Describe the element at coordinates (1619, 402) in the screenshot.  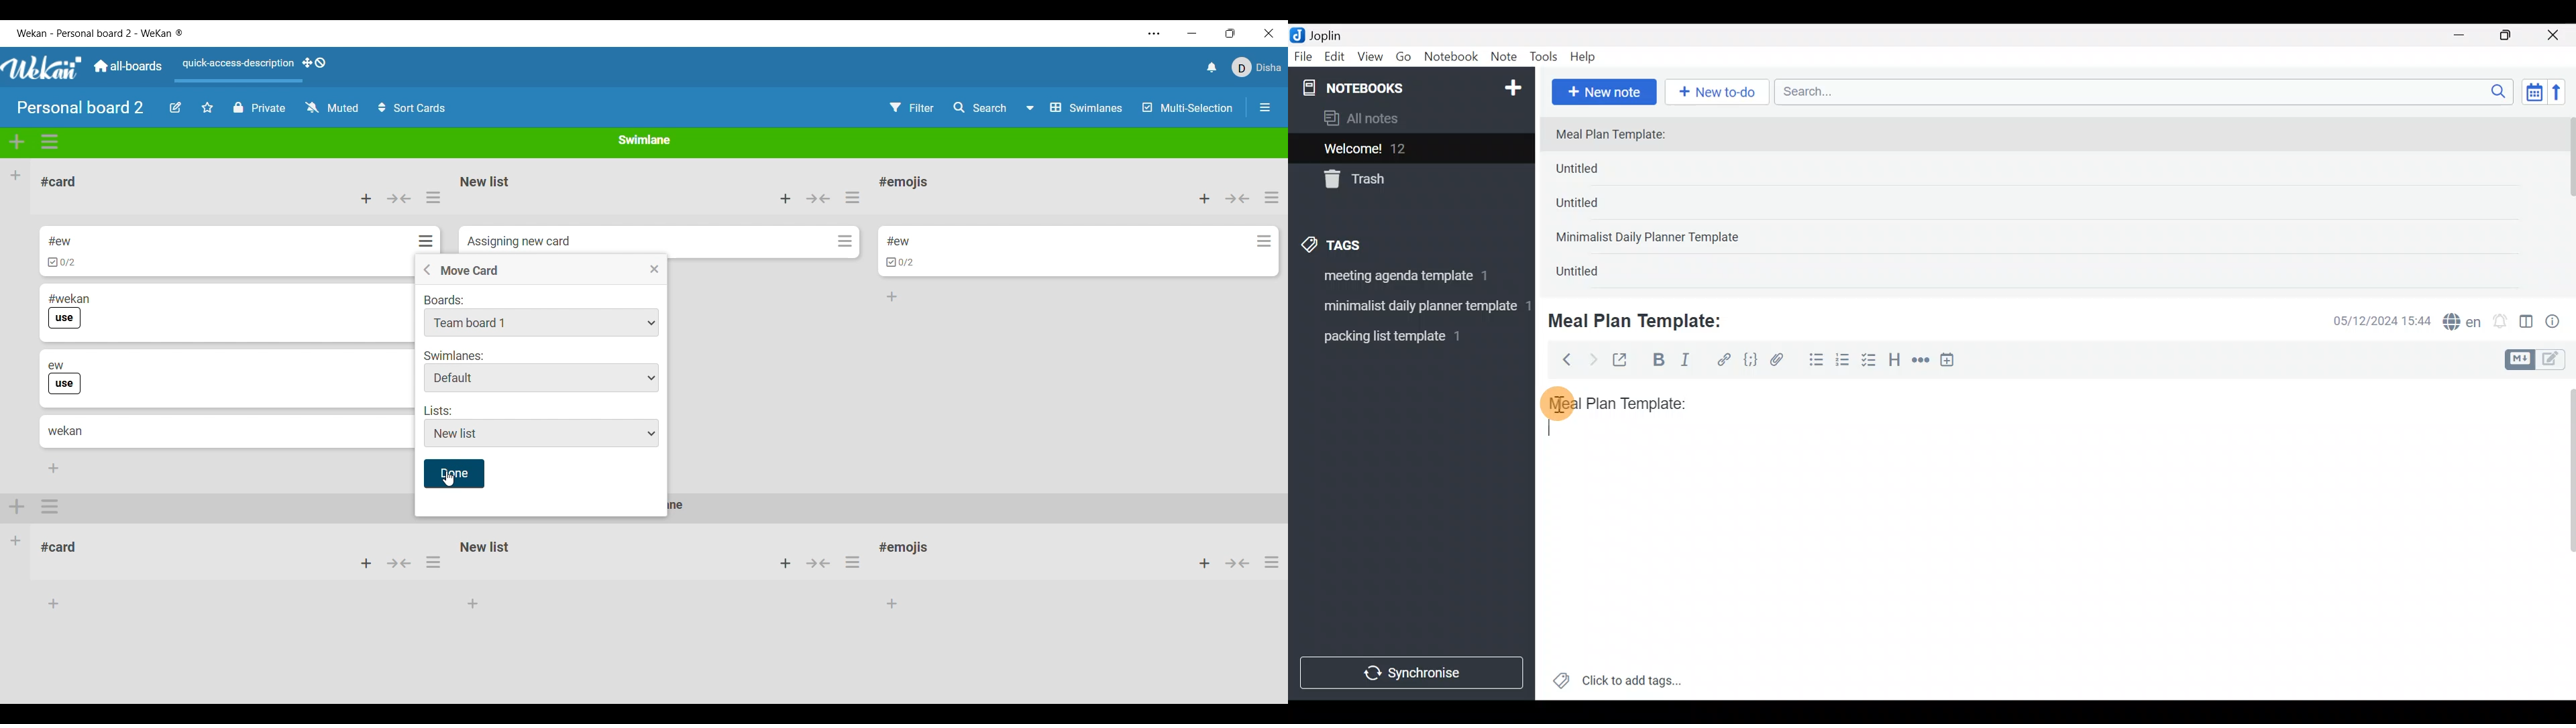
I see `Meal plan template` at that location.